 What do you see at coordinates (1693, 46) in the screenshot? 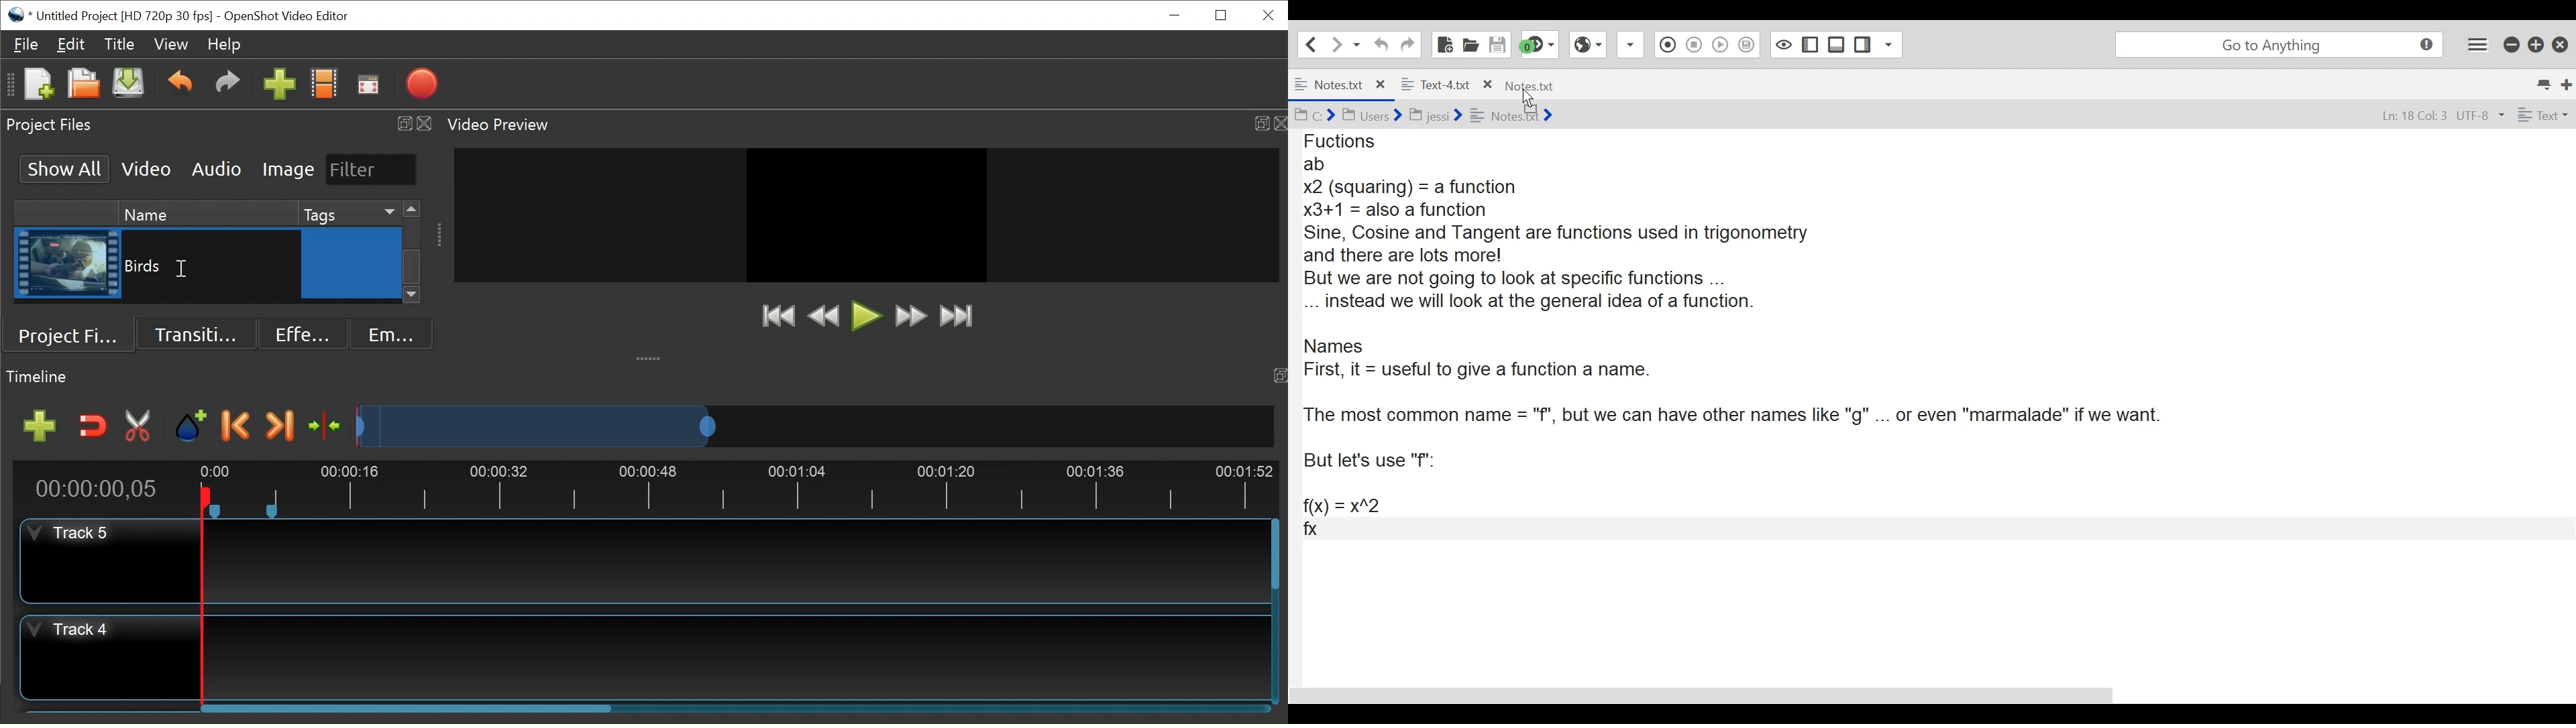
I see `Stop Recording in Macro` at bounding box center [1693, 46].